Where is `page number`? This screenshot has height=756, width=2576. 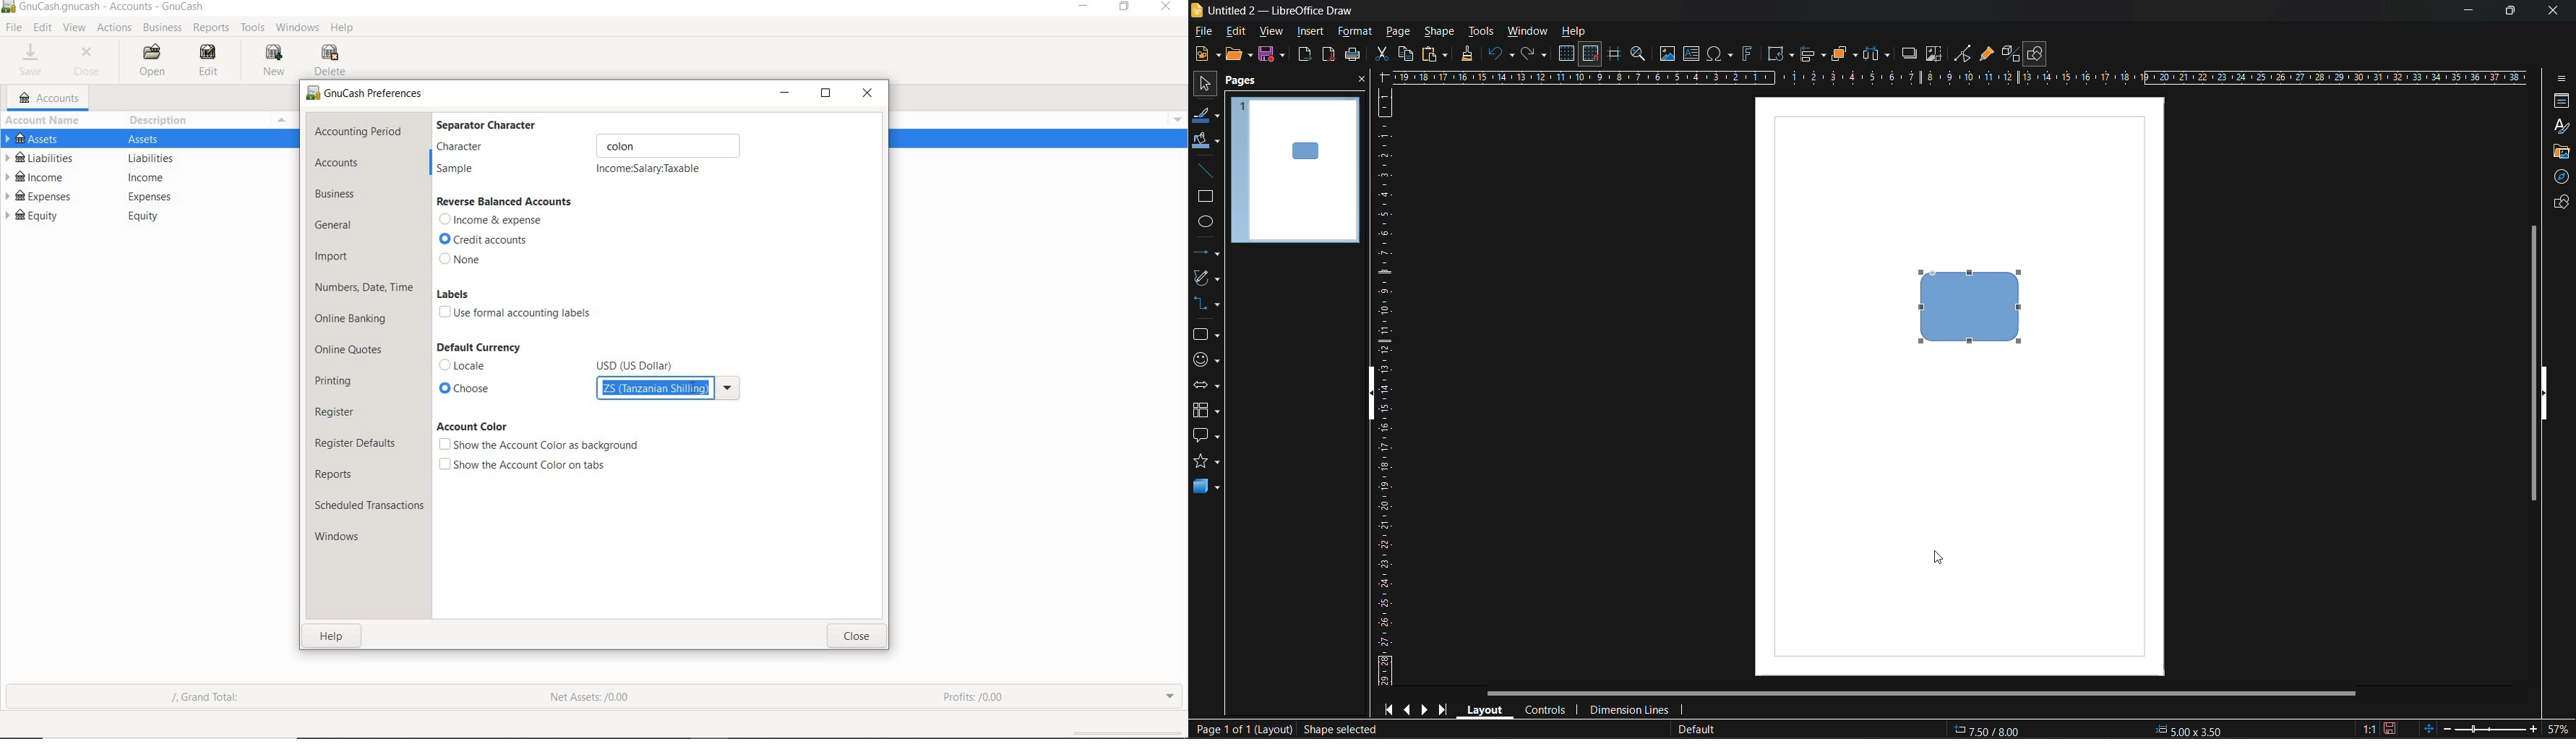 page number is located at coordinates (1242, 730).